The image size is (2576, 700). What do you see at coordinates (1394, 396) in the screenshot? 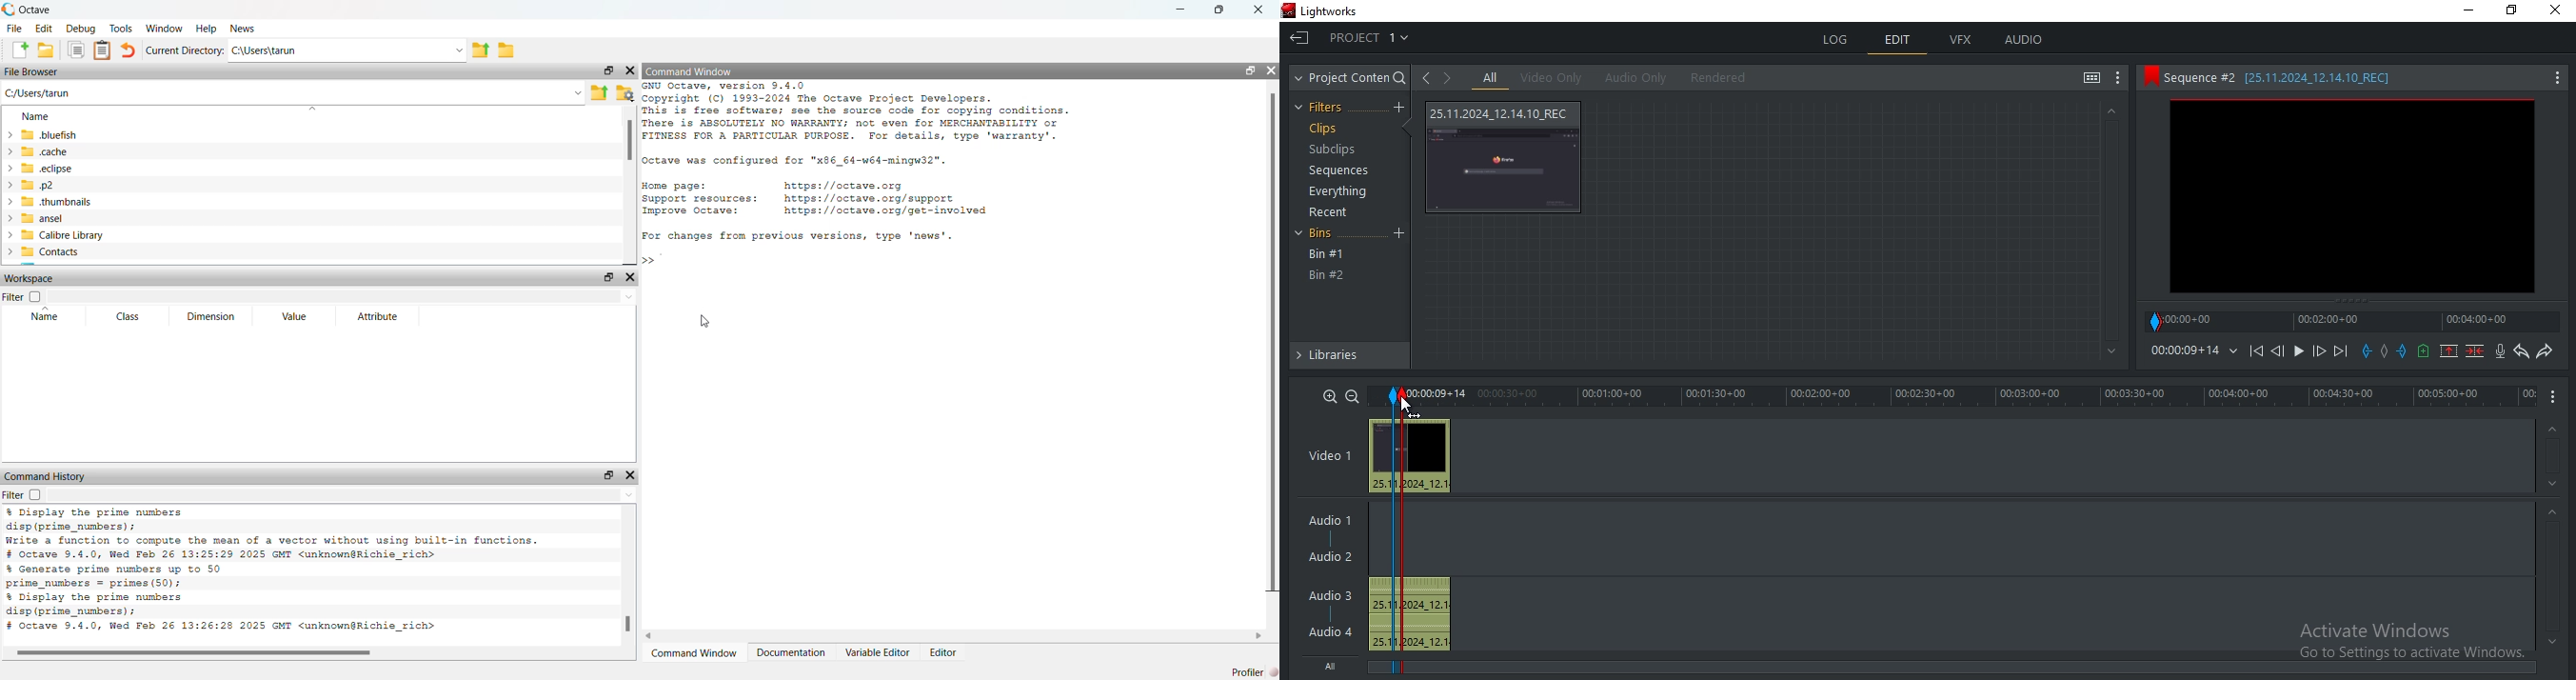
I see `mark` at bounding box center [1394, 396].